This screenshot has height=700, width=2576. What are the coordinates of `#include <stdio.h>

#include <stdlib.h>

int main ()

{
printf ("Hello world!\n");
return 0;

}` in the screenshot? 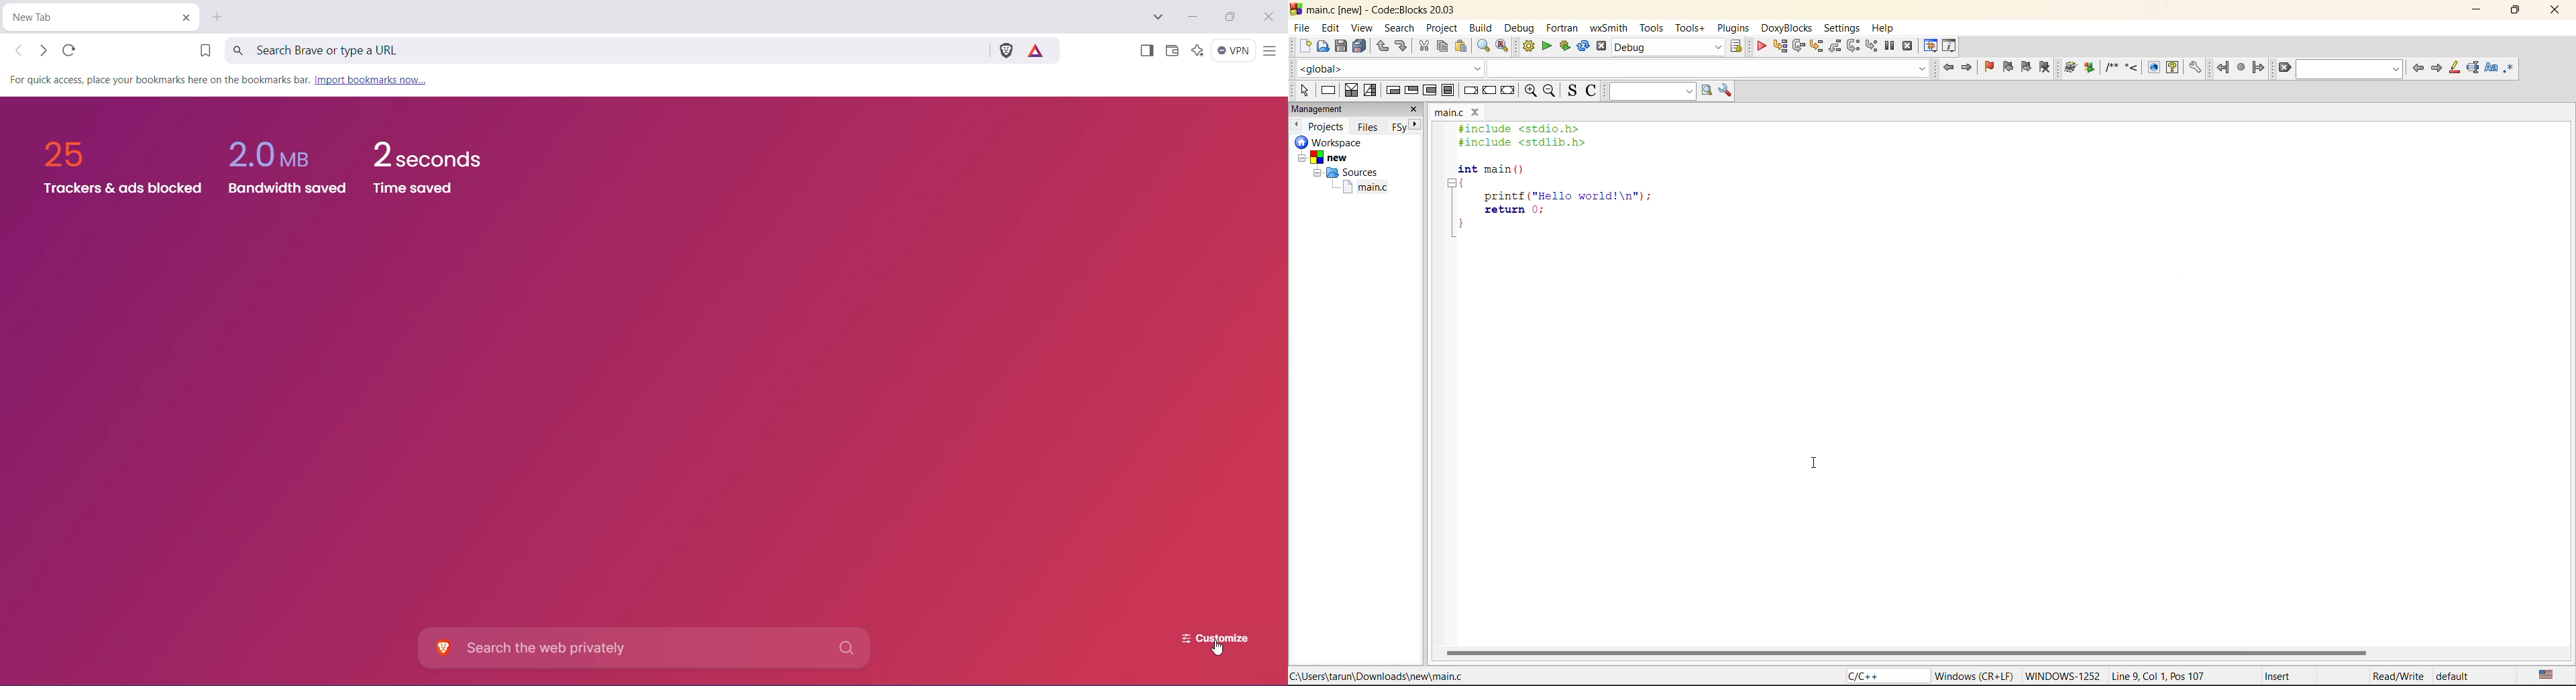 It's located at (1560, 185).